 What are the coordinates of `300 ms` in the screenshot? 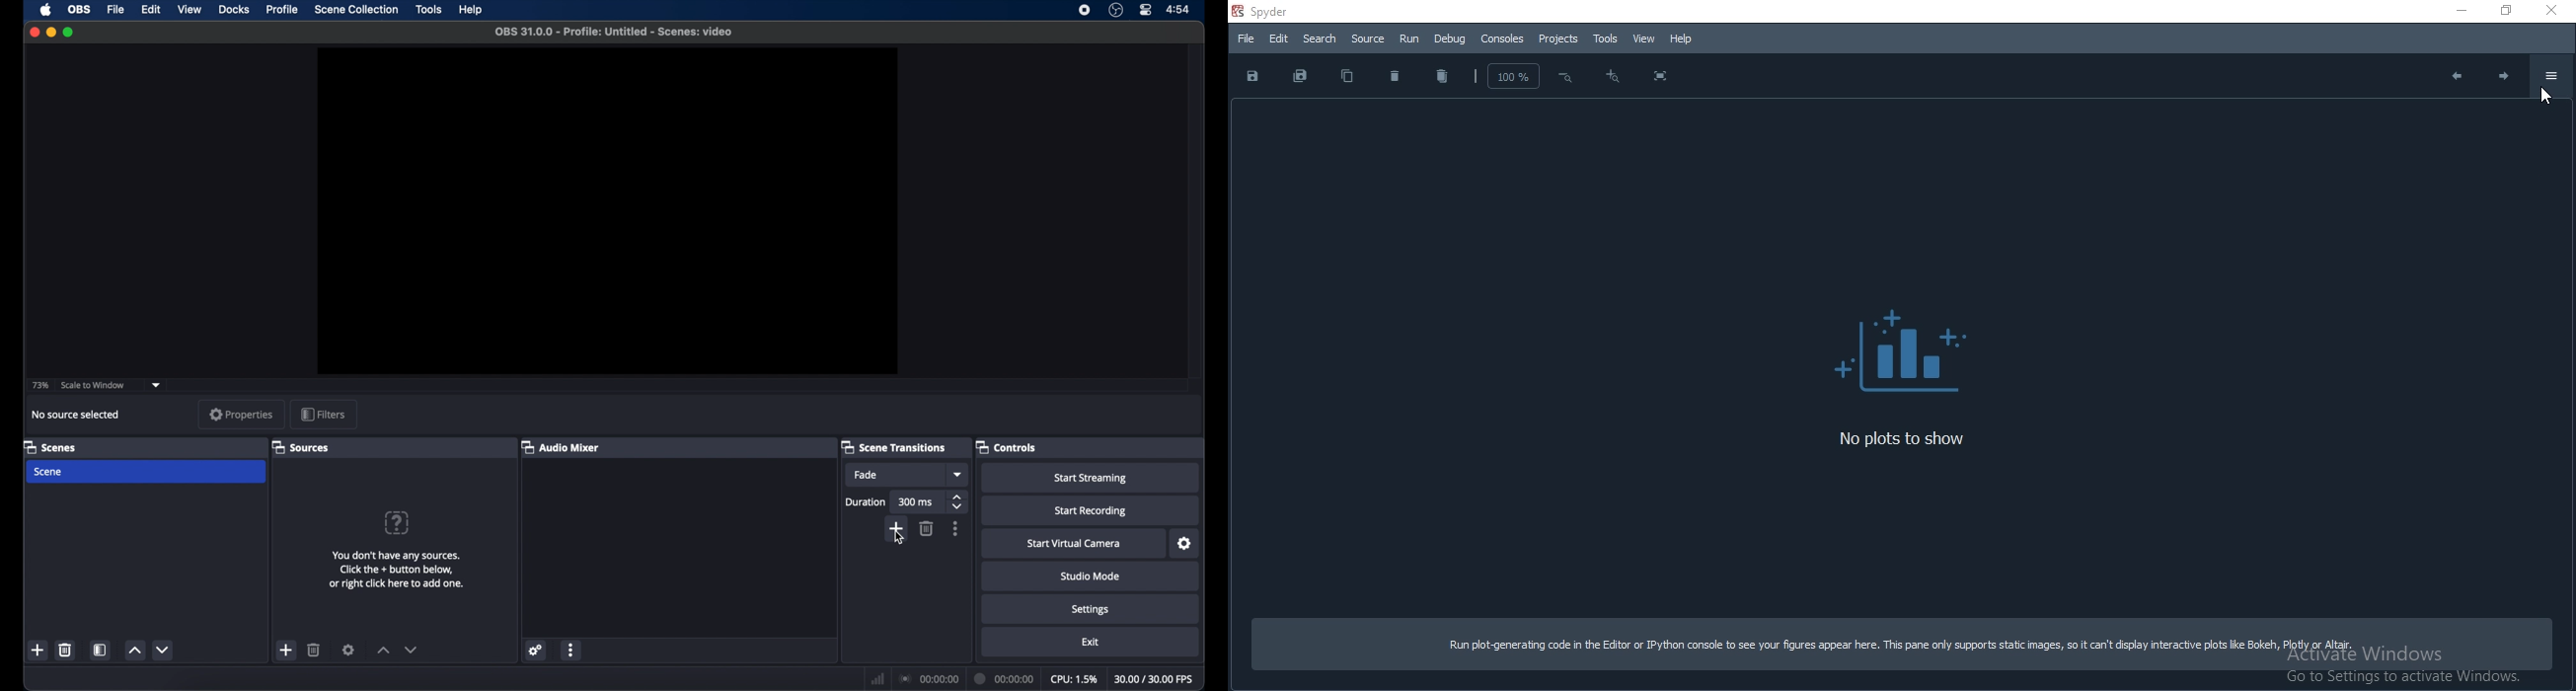 It's located at (916, 502).